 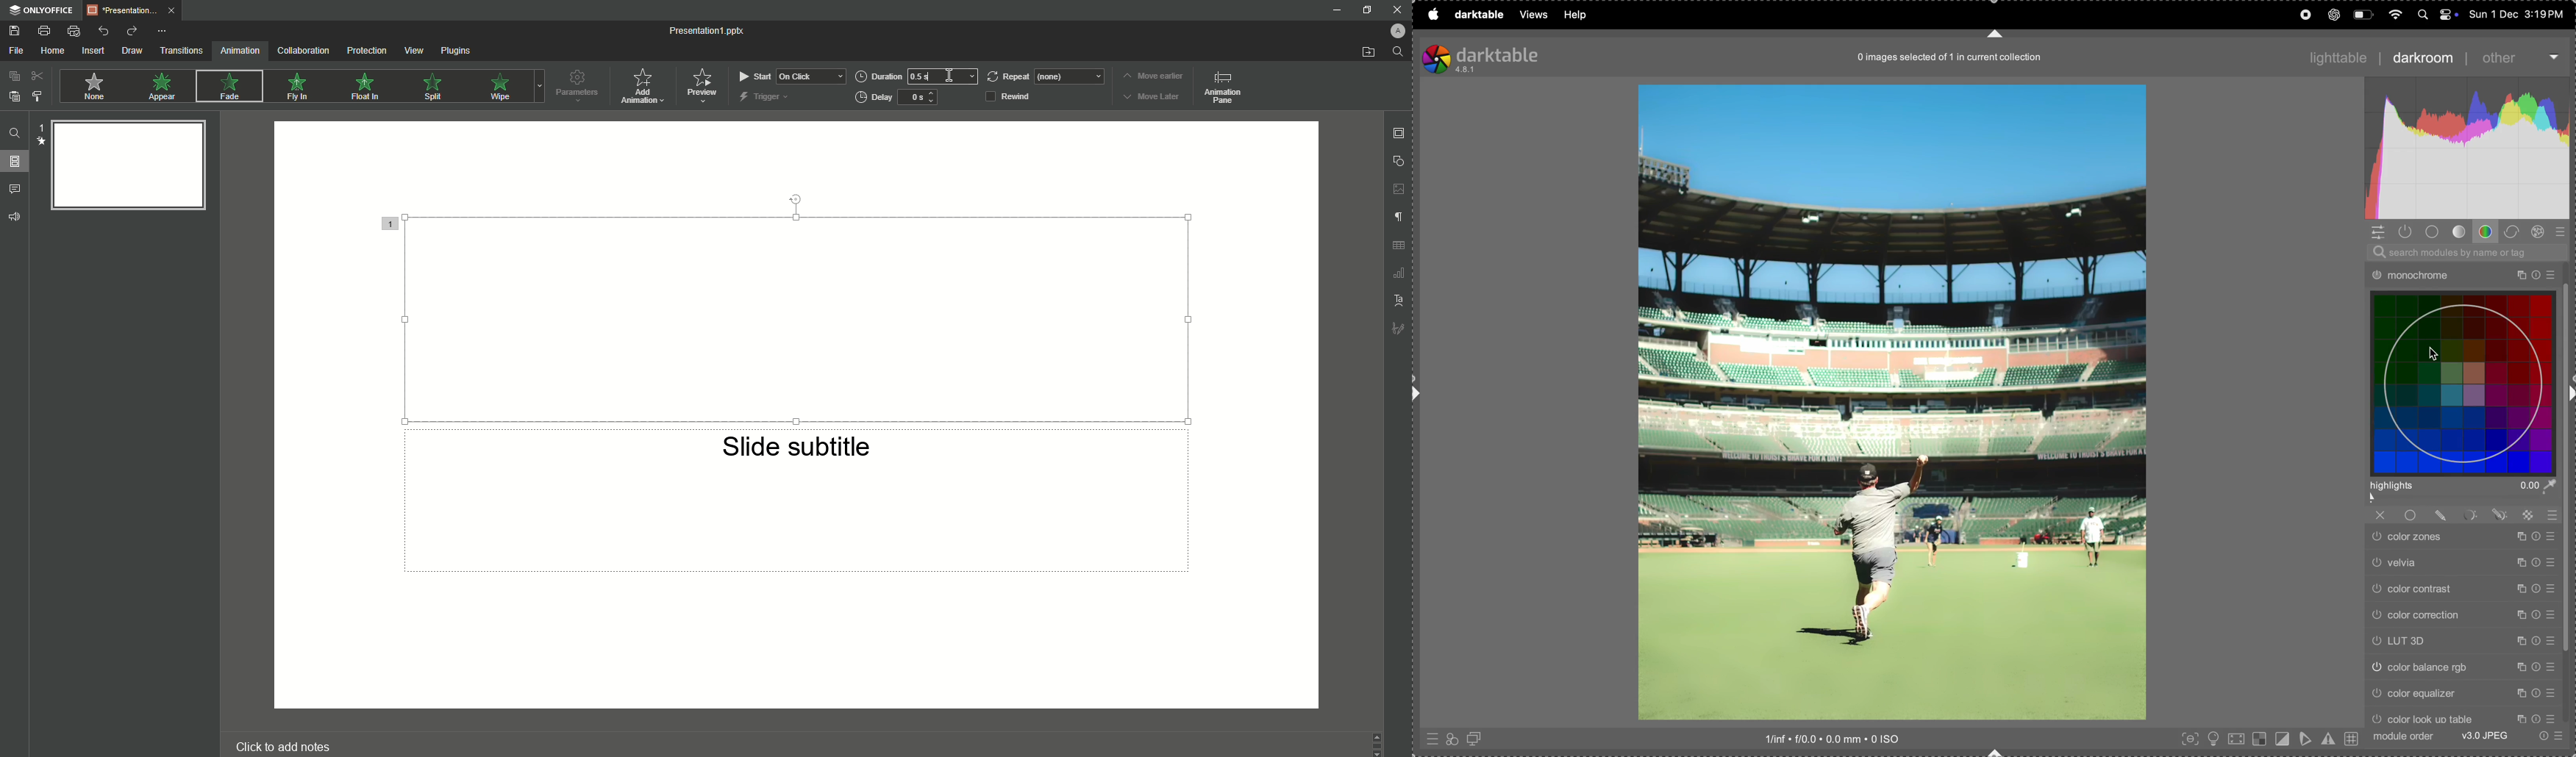 I want to click on color rgb, so click(x=2462, y=667).